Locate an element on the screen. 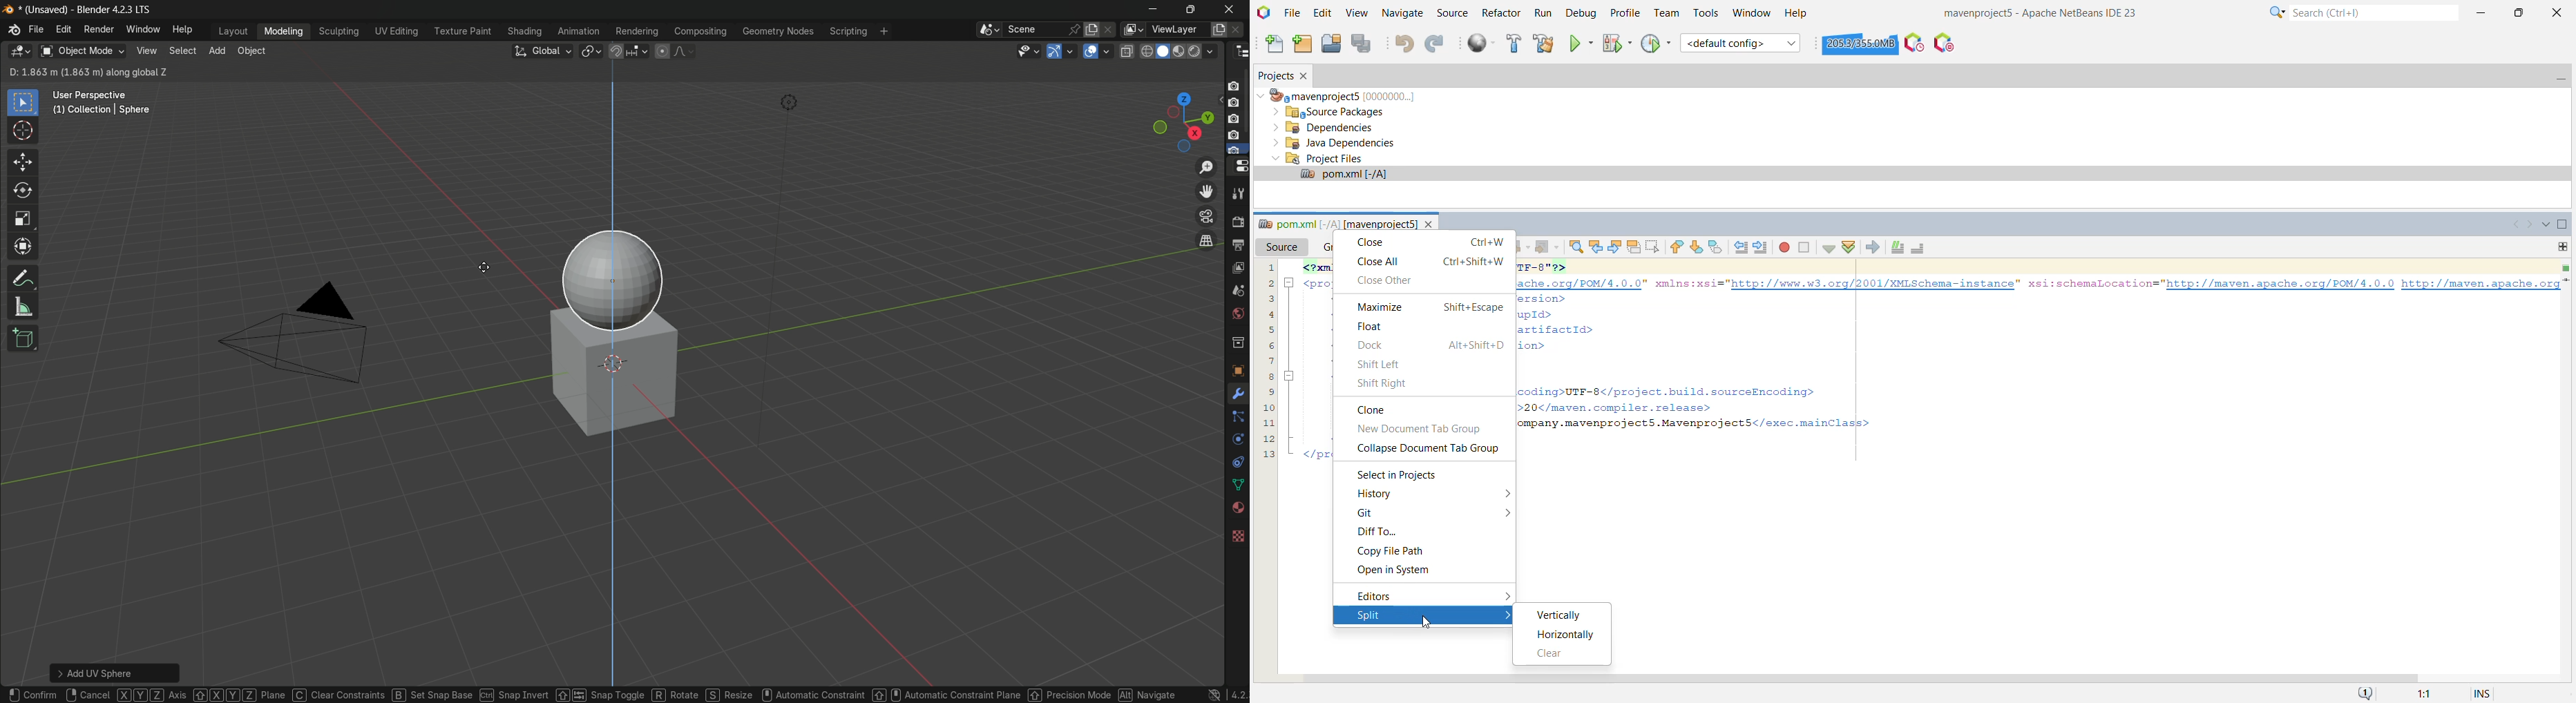 The height and width of the screenshot is (728, 2576). Cancel is located at coordinates (87, 695).